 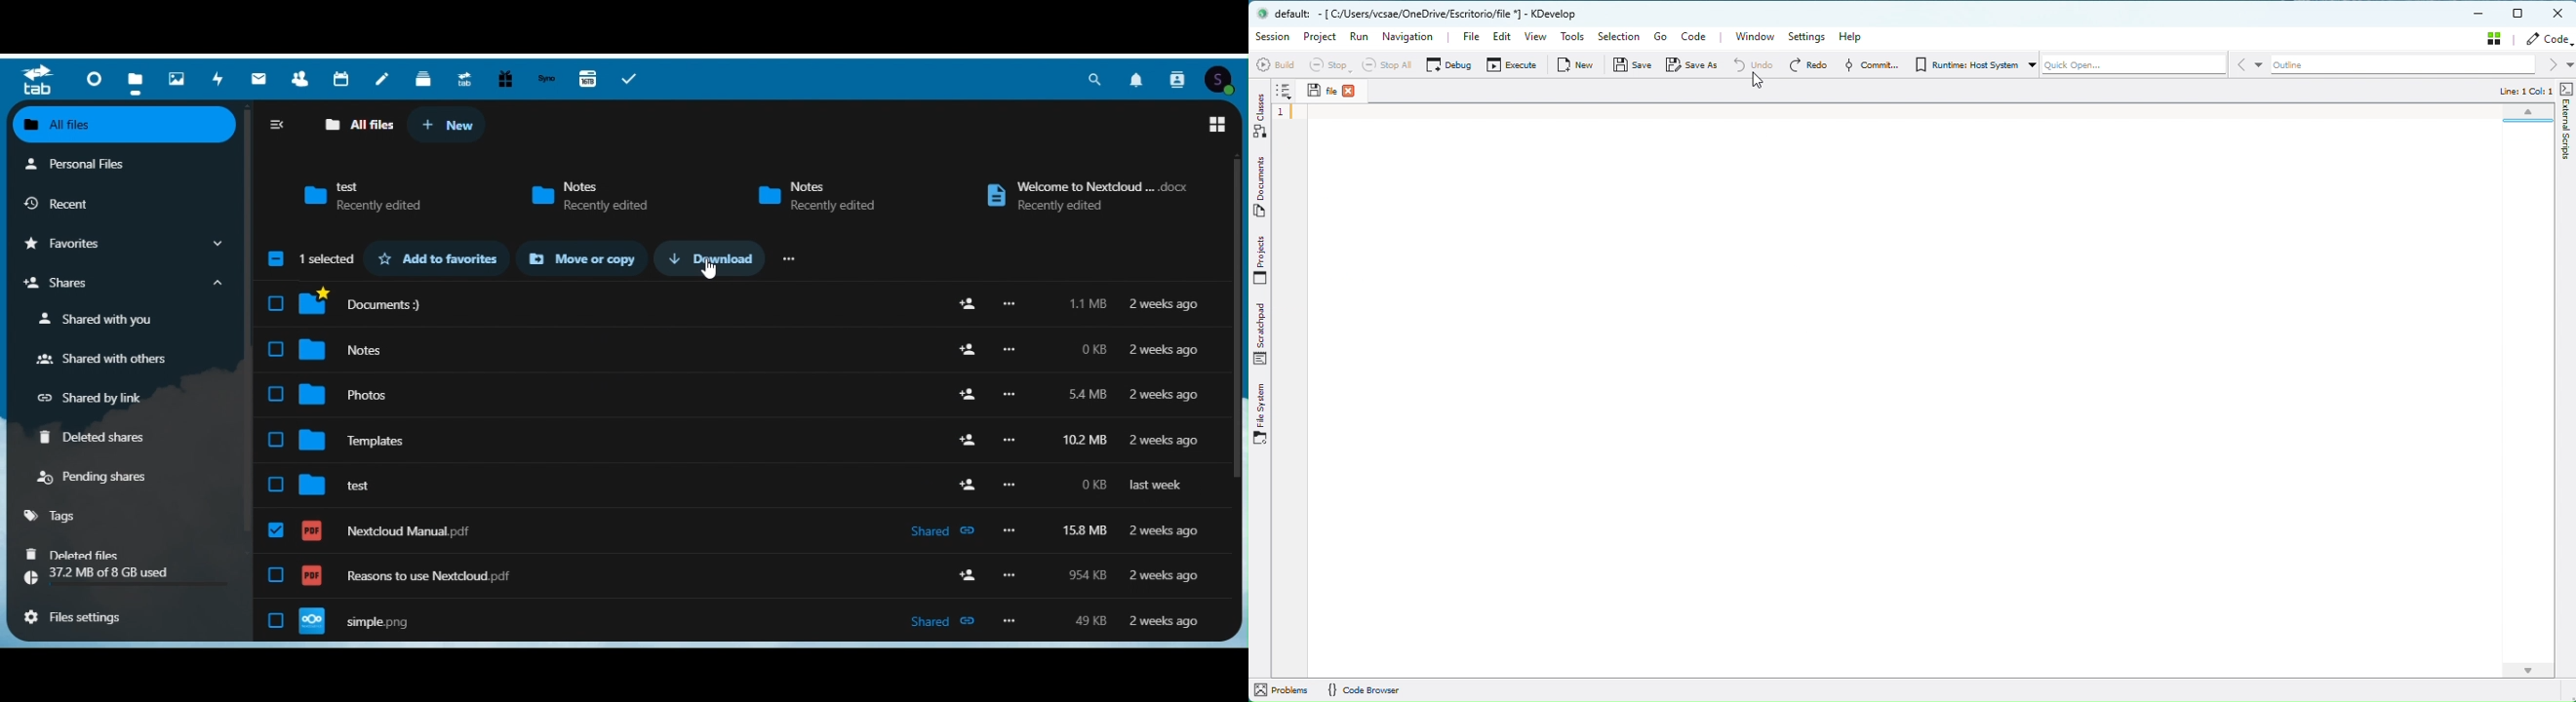 I want to click on Favourite, so click(x=123, y=245).